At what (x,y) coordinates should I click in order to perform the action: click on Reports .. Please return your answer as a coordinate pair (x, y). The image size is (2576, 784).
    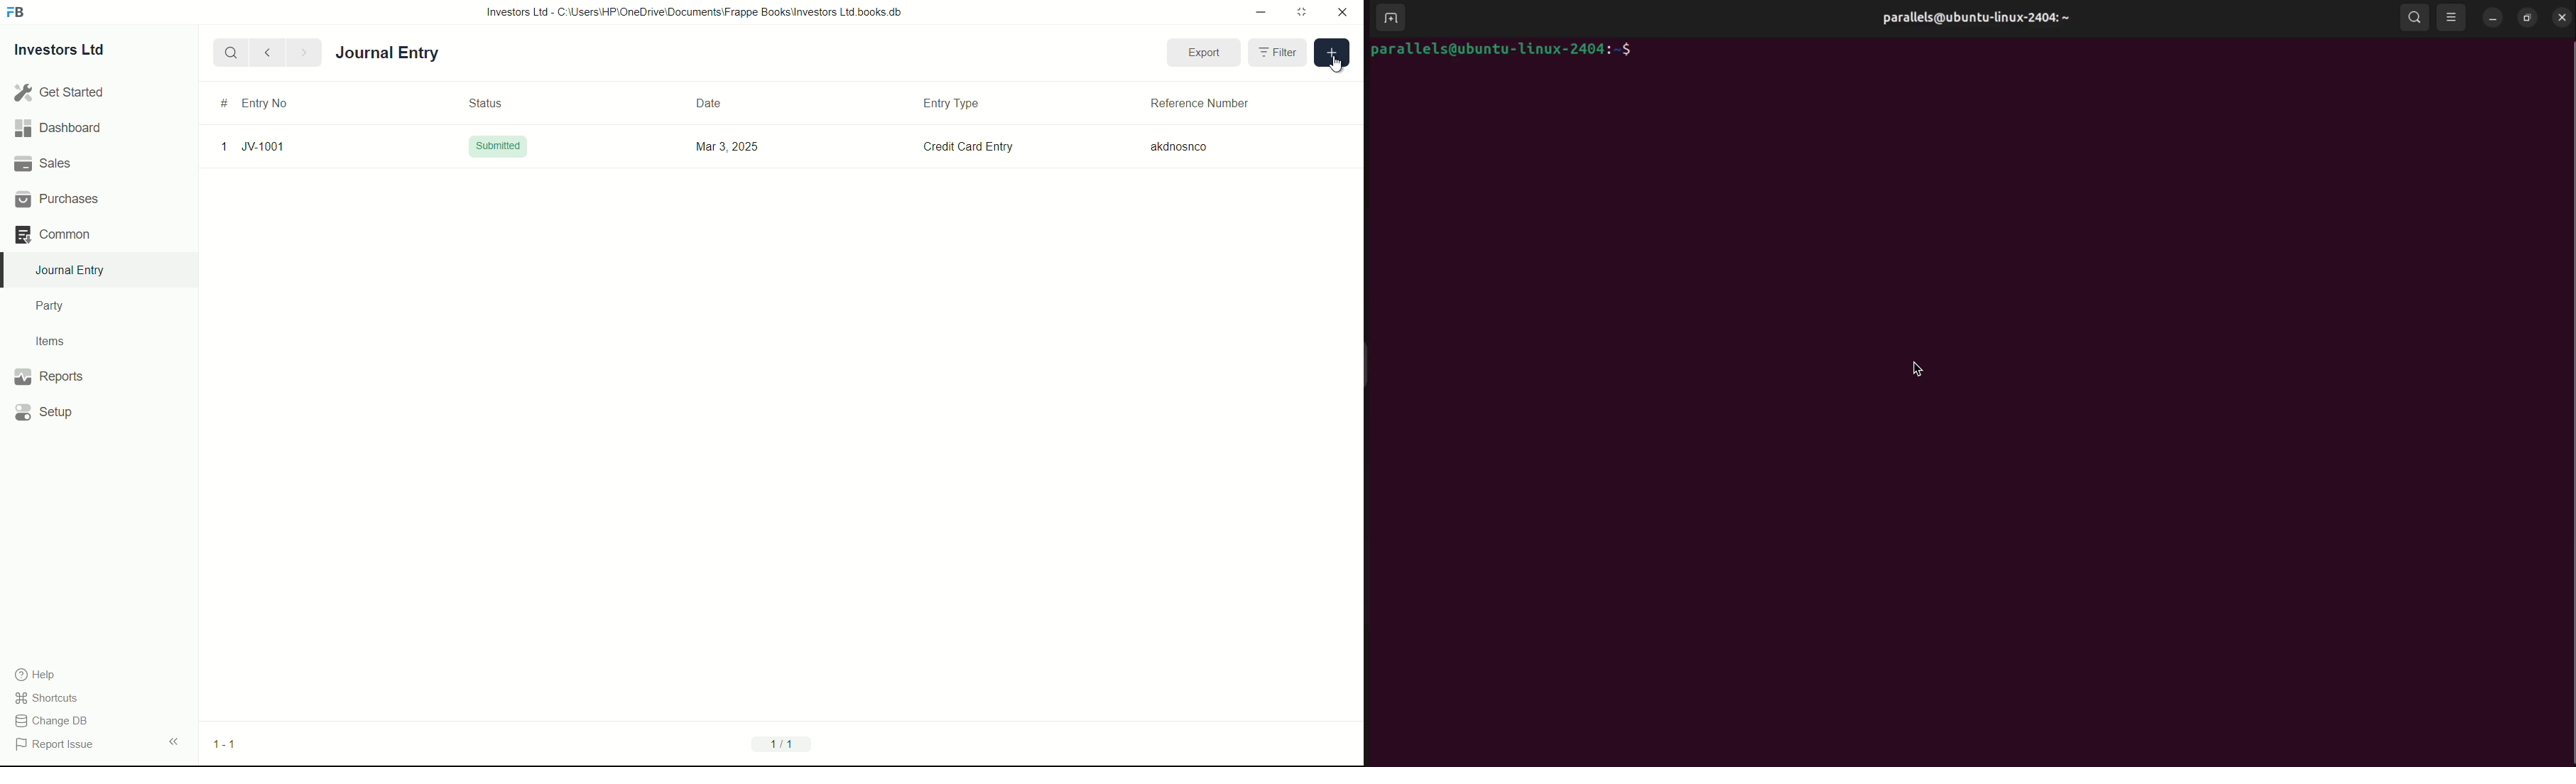
    Looking at the image, I should click on (48, 374).